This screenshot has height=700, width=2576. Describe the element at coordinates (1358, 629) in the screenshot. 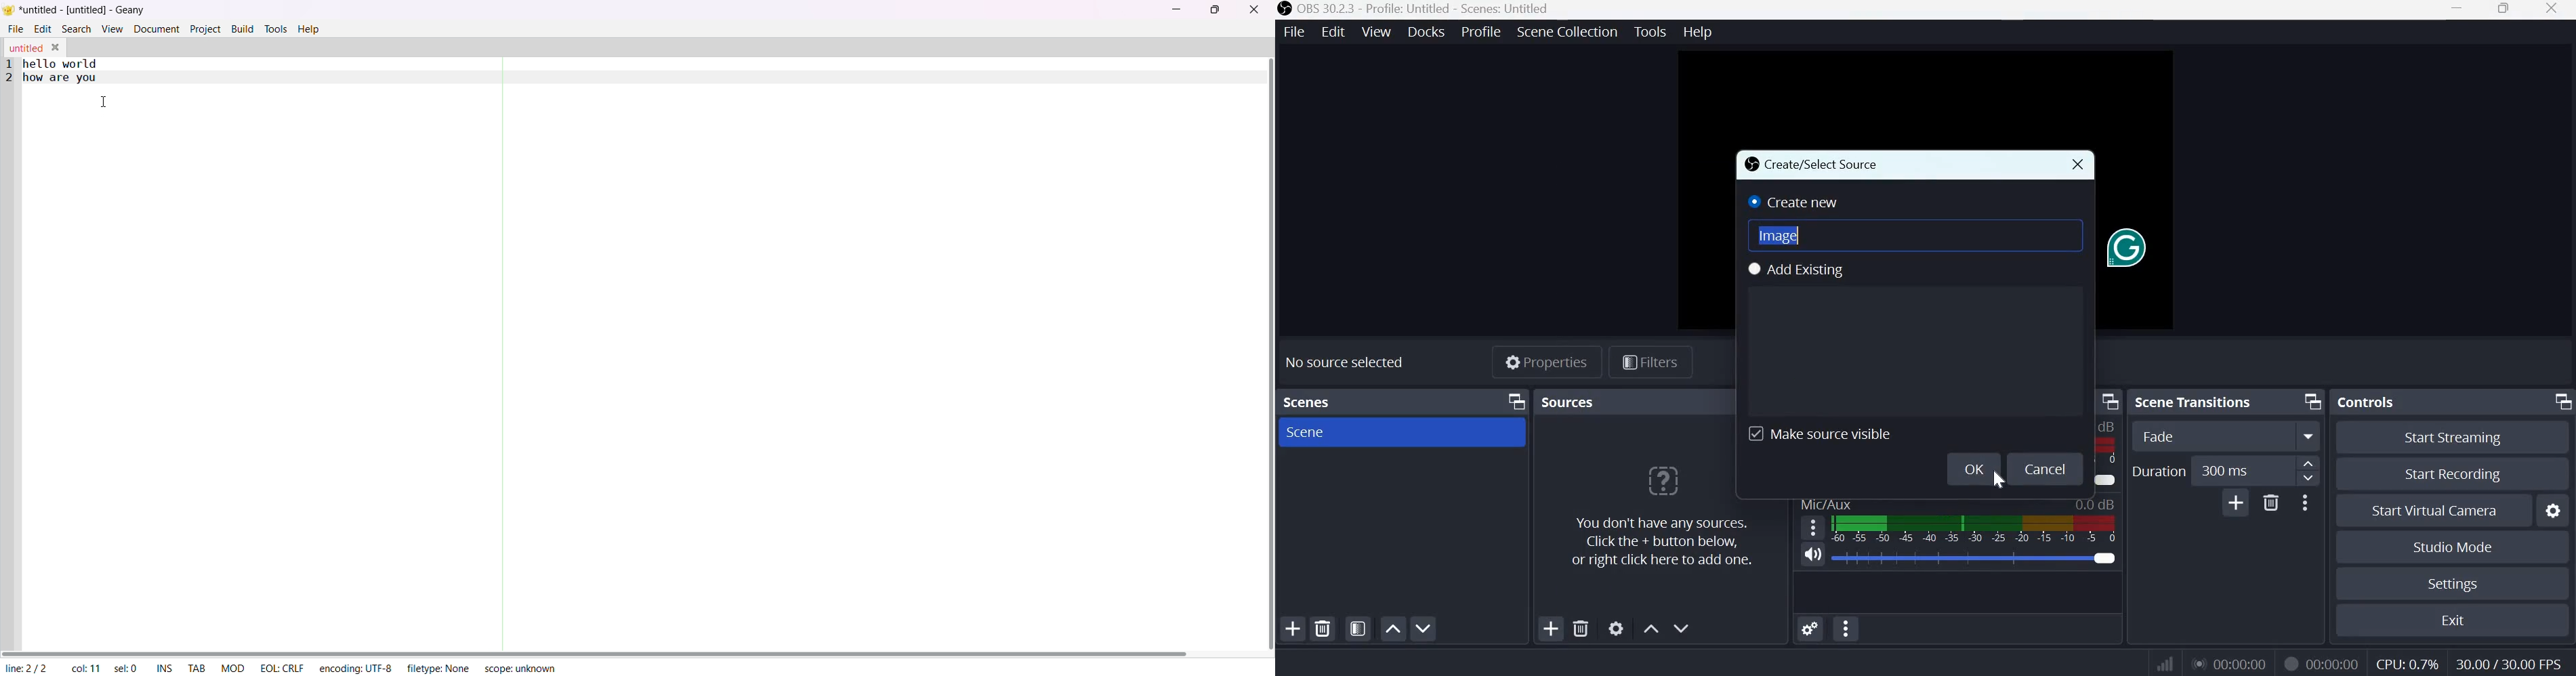

I see `Open scene filters` at that location.